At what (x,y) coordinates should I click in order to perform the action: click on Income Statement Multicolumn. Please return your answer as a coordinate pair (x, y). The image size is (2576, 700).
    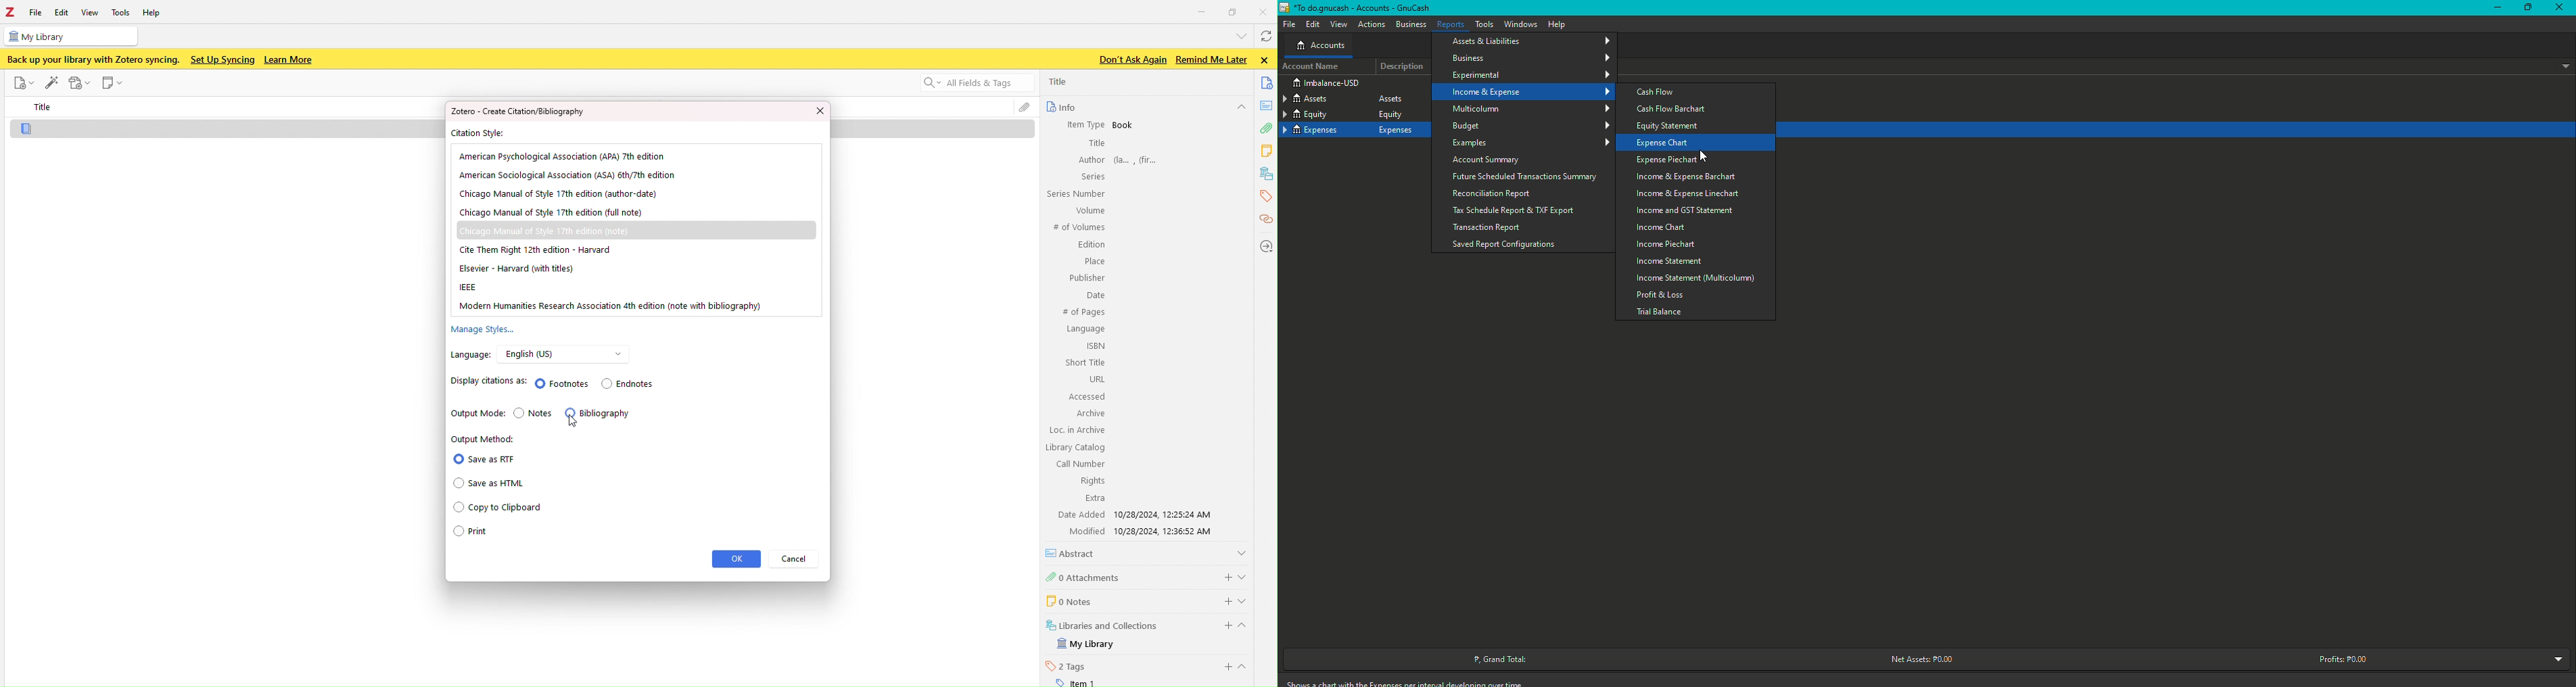
    Looking at the image, I should click on (1693, 279).